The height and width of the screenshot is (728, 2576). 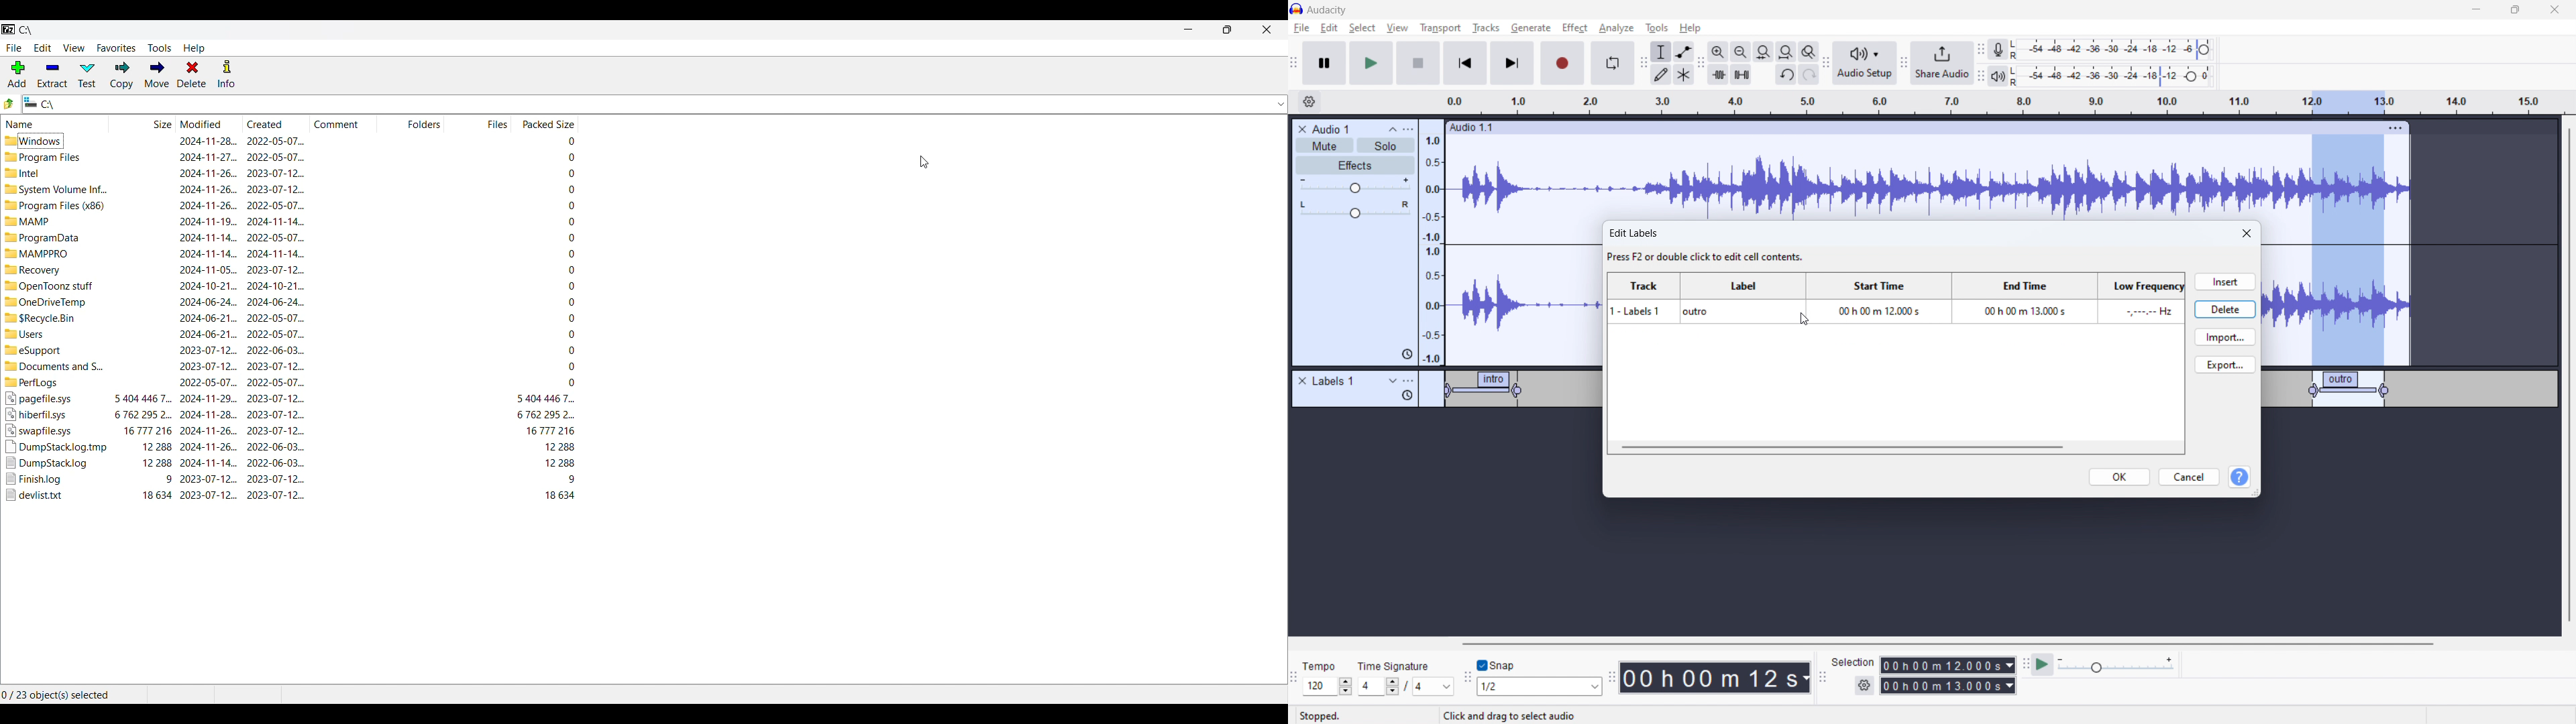 What do you see at coordinates (32, 30) in the screenshot?
I see `current path` at bounding box center [32, 30].